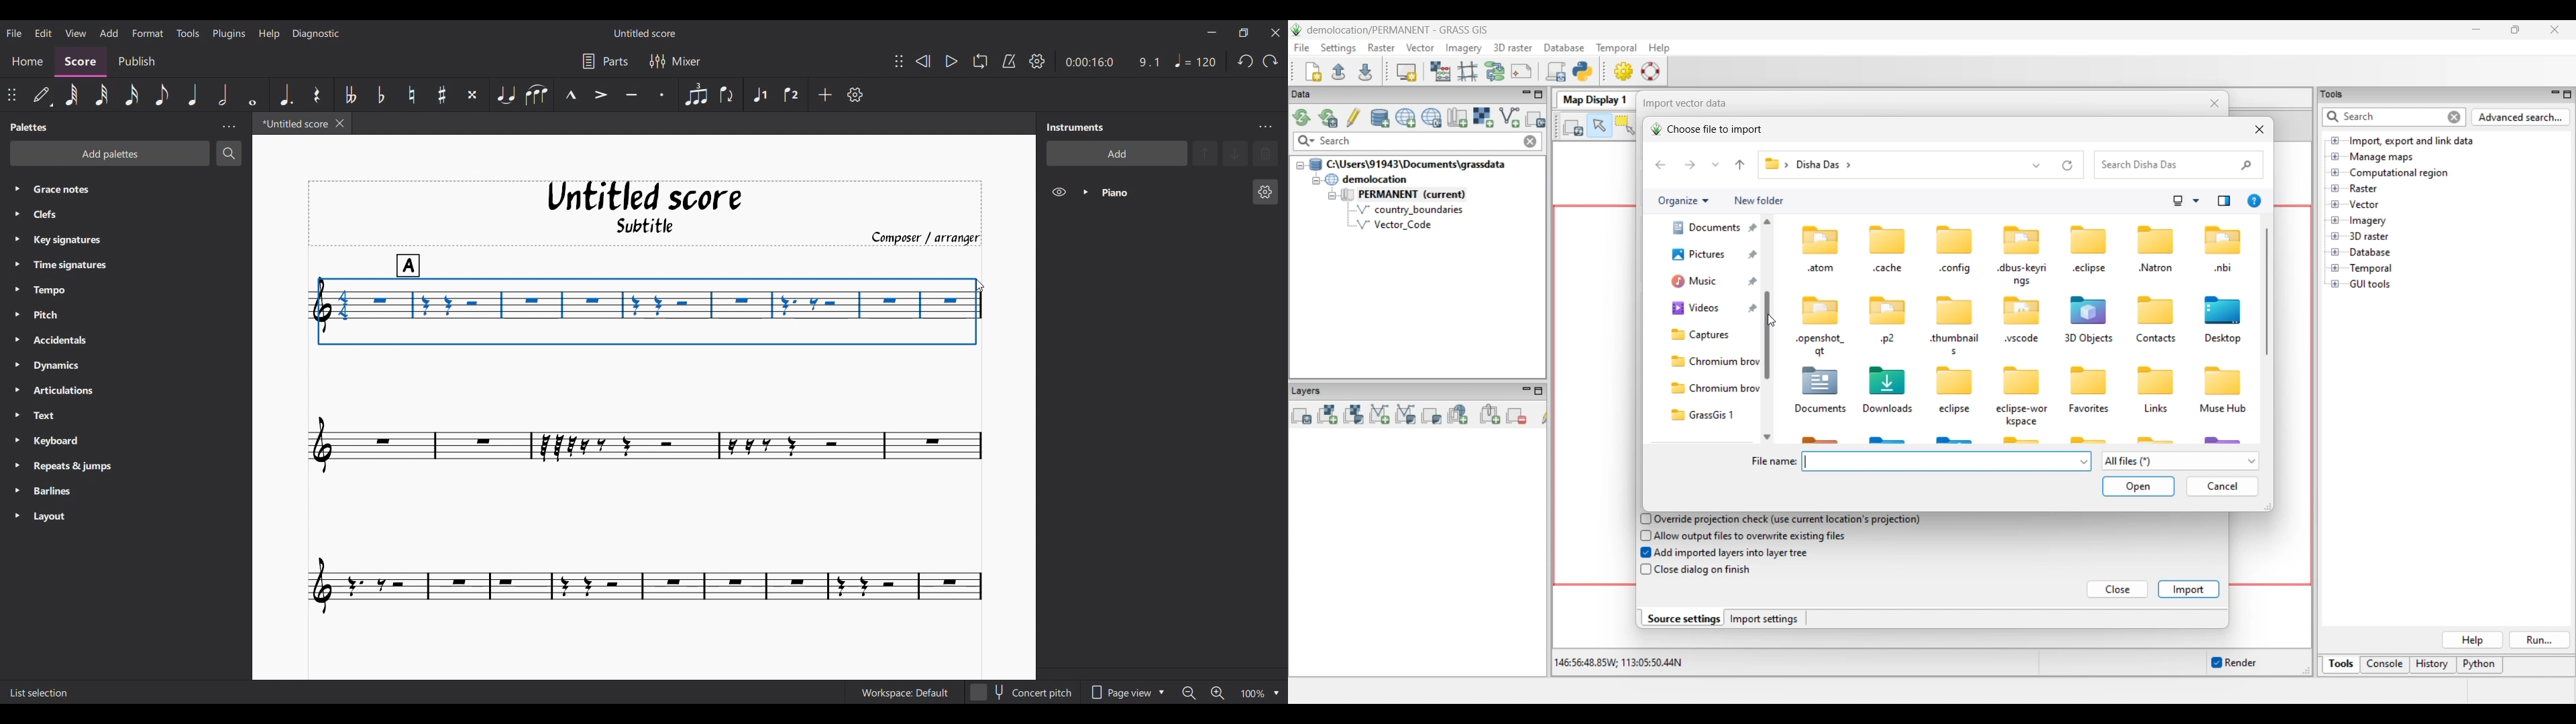 This screenshot has width=2576, height=728. Describe the element at coordinates (922, 61) in the screenshot. I see `Rewind` at that location.